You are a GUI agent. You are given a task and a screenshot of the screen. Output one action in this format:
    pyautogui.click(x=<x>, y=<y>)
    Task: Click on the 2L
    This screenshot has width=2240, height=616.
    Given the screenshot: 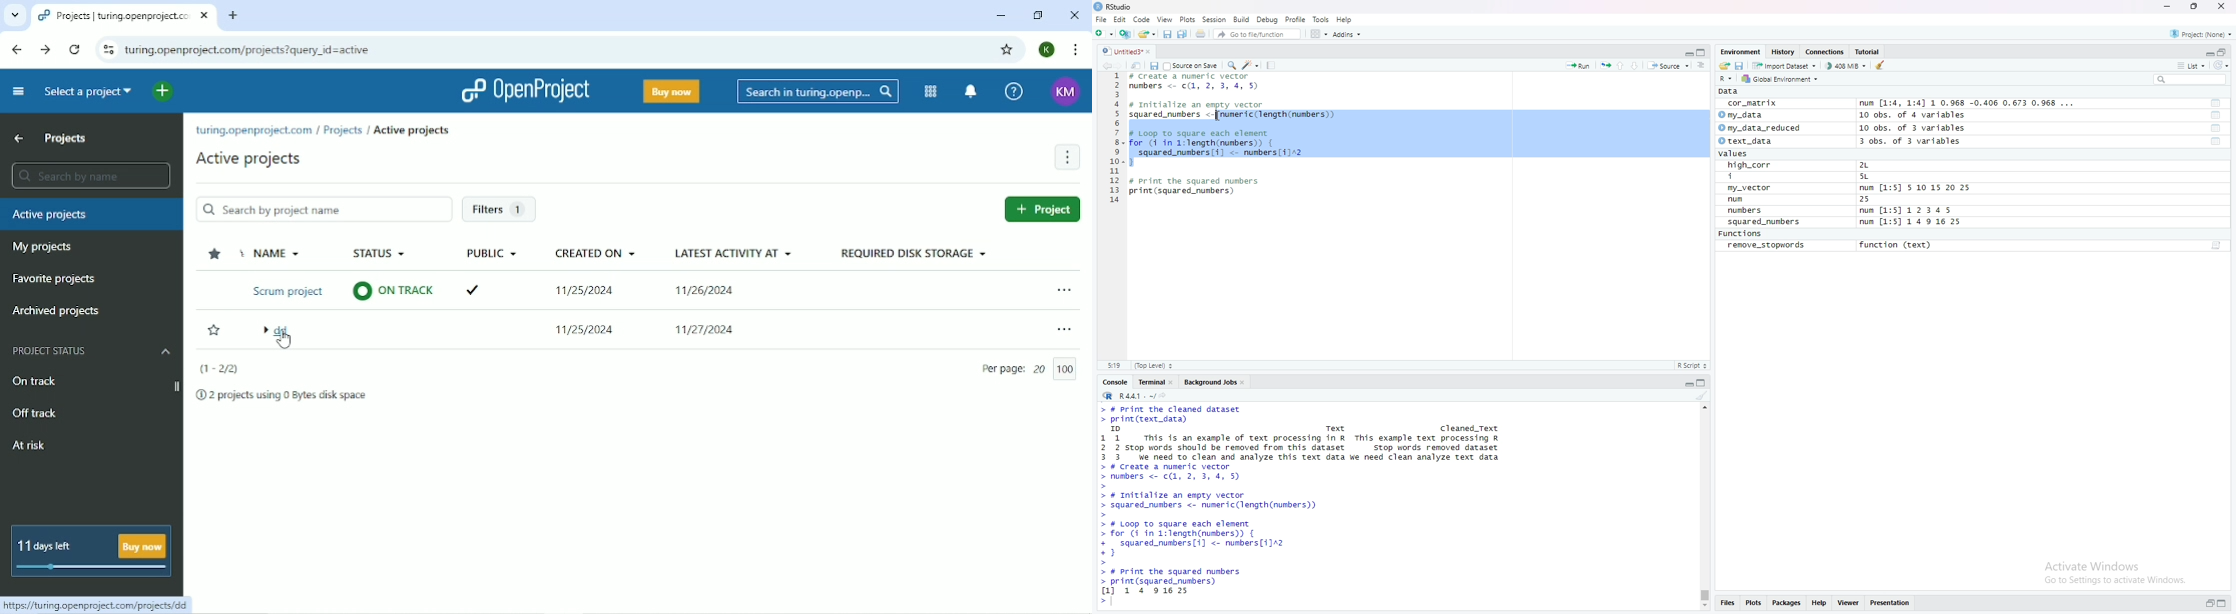 What is the action you would take?
    pyautogui.click(x=1871, y=165)
    